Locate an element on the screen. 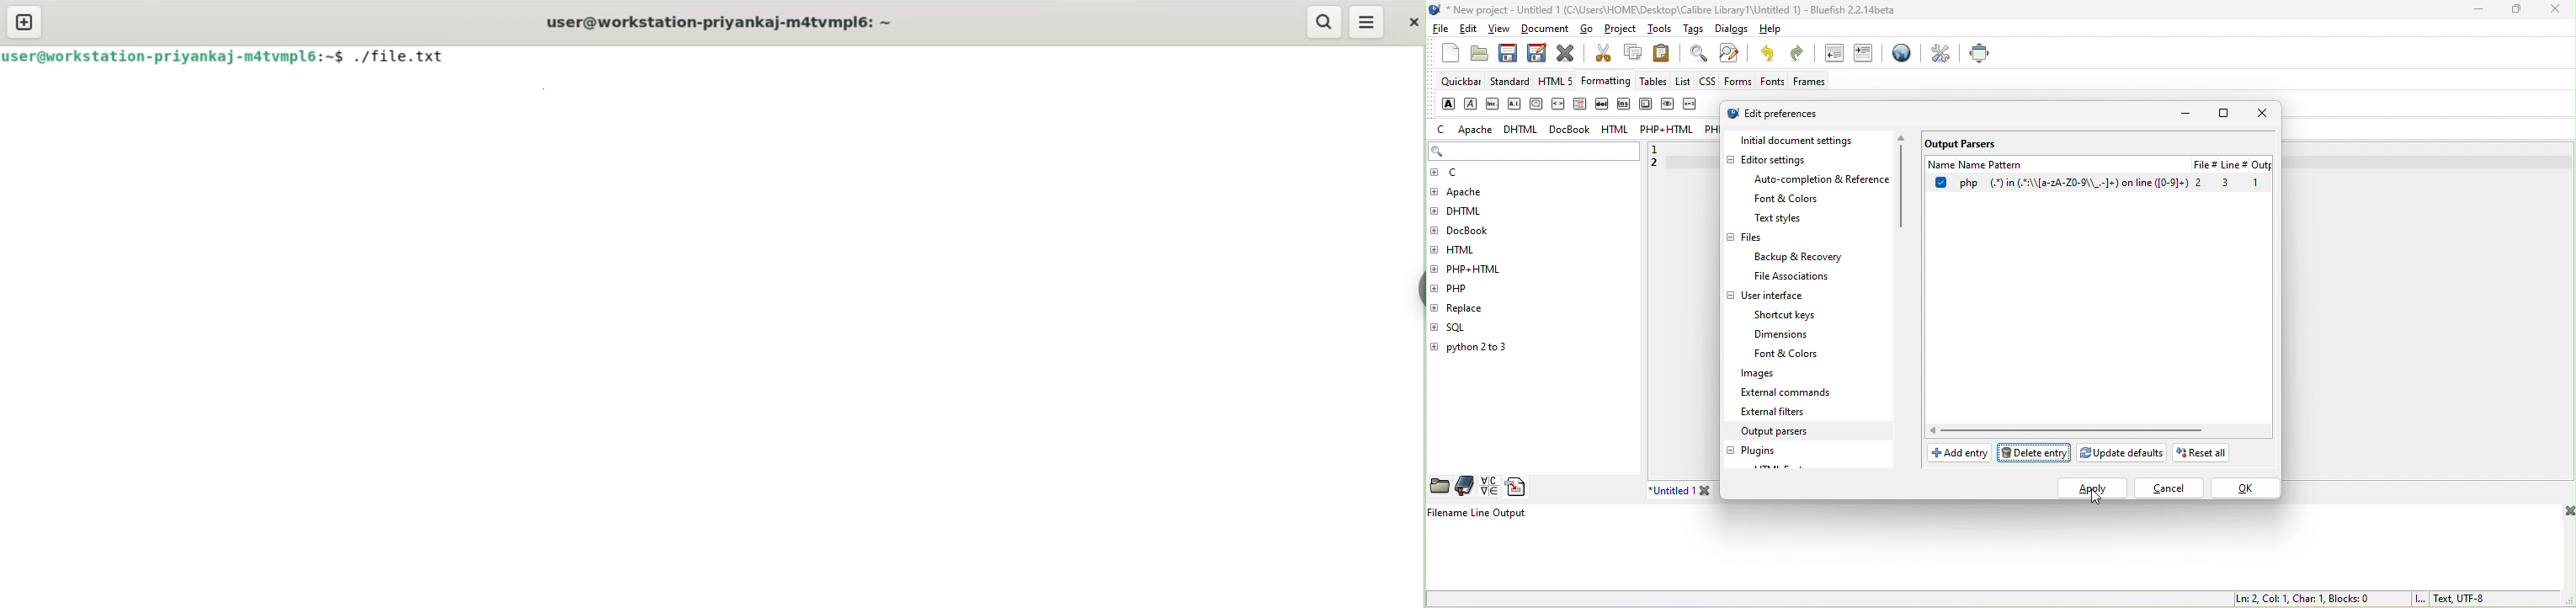  File is located at coordinates (2201, 163).